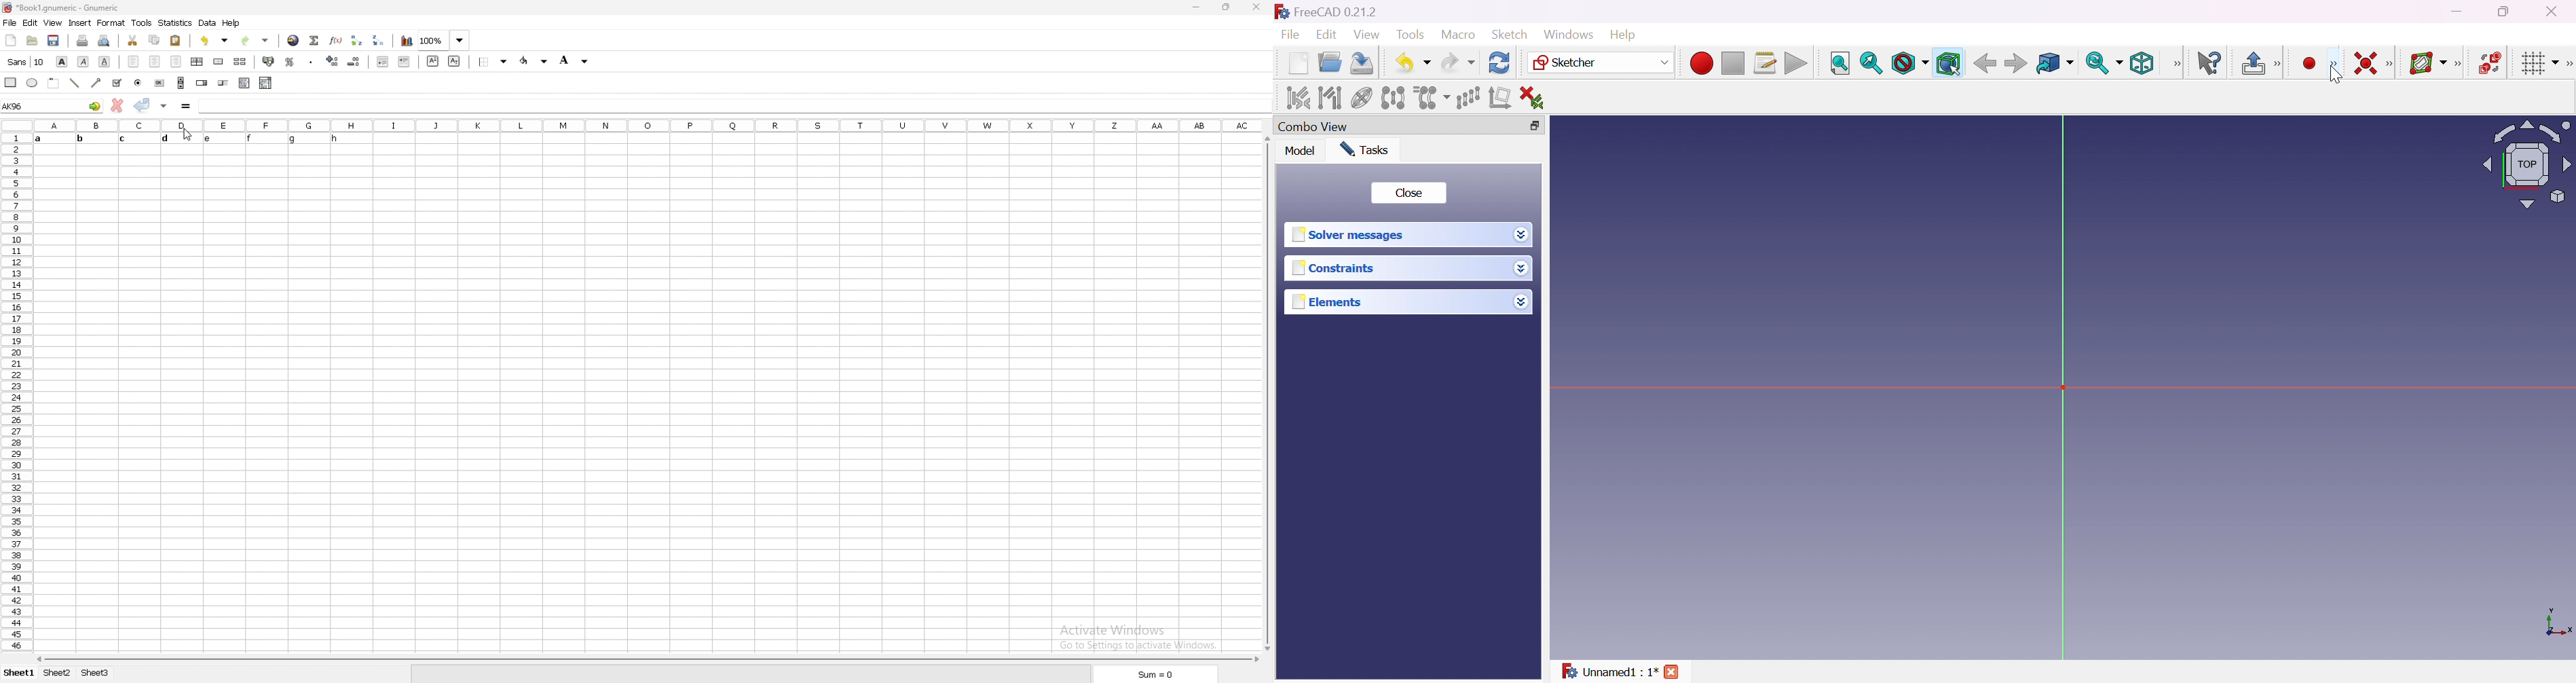 The image size is (2576, 700). What do you see at coordinates (133, 61) in the screenshot?
I see `left align` at bounding box center [133, 61].